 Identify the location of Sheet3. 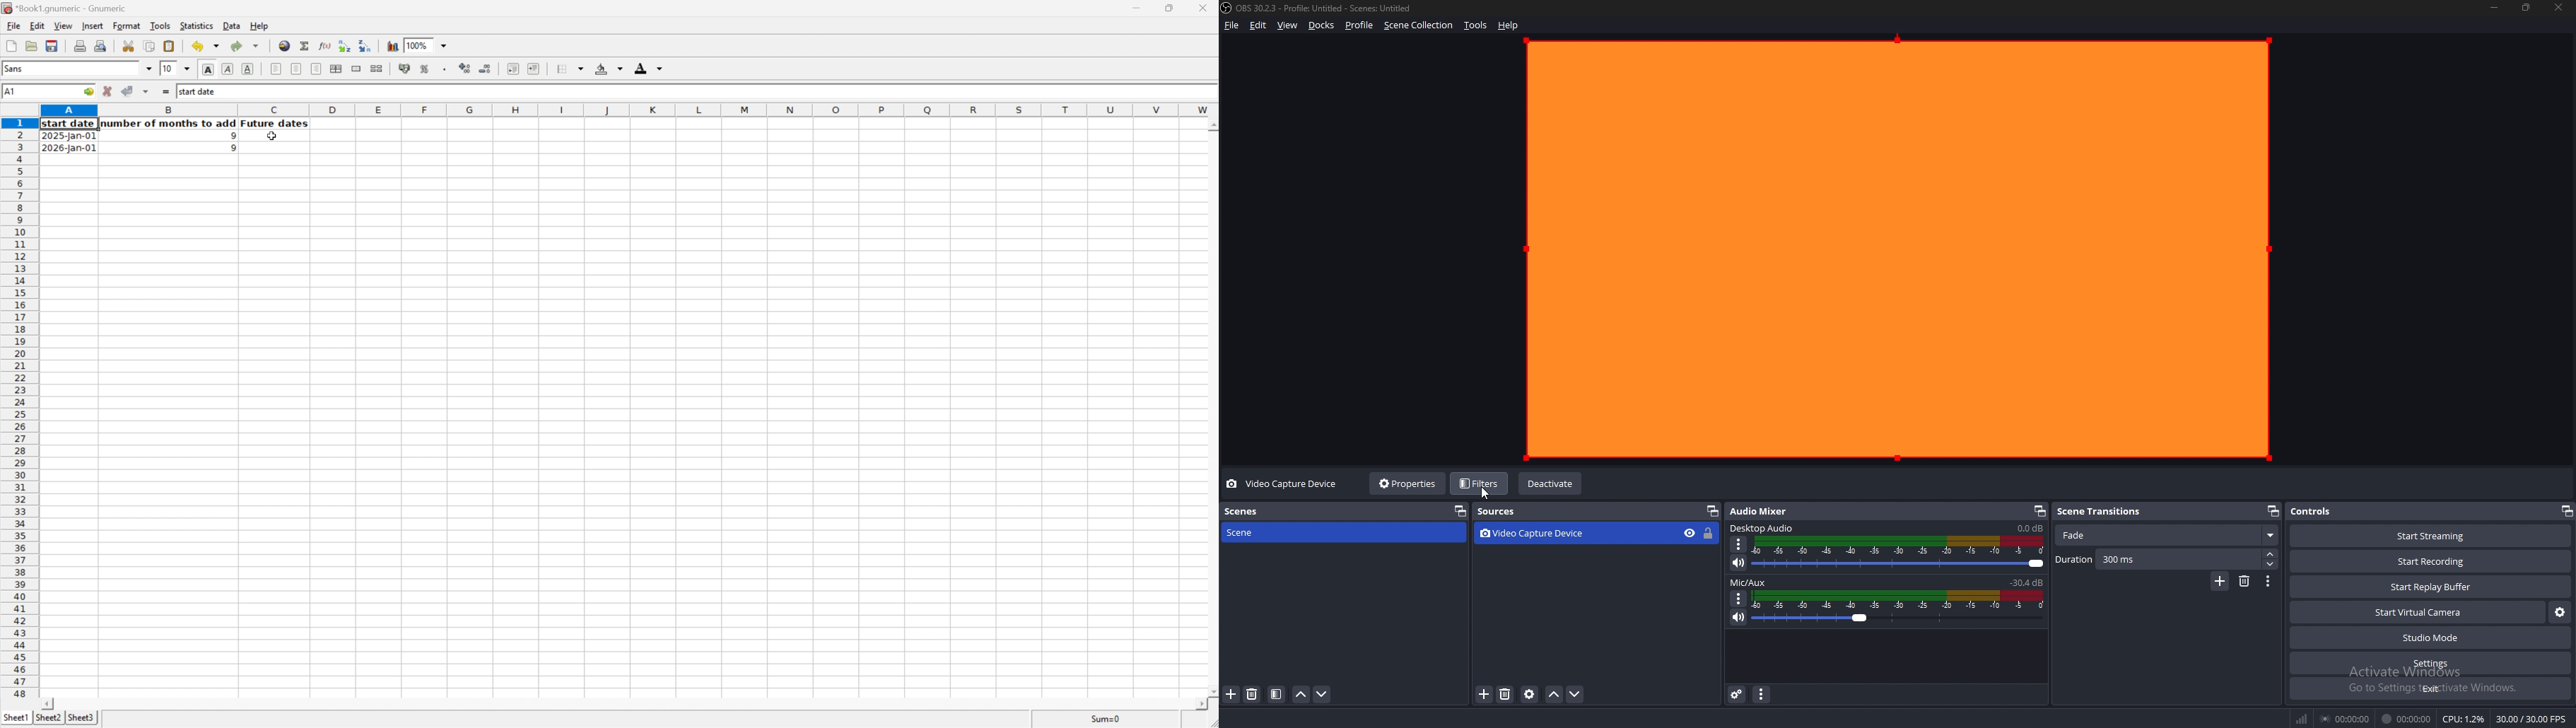
(82, 718).